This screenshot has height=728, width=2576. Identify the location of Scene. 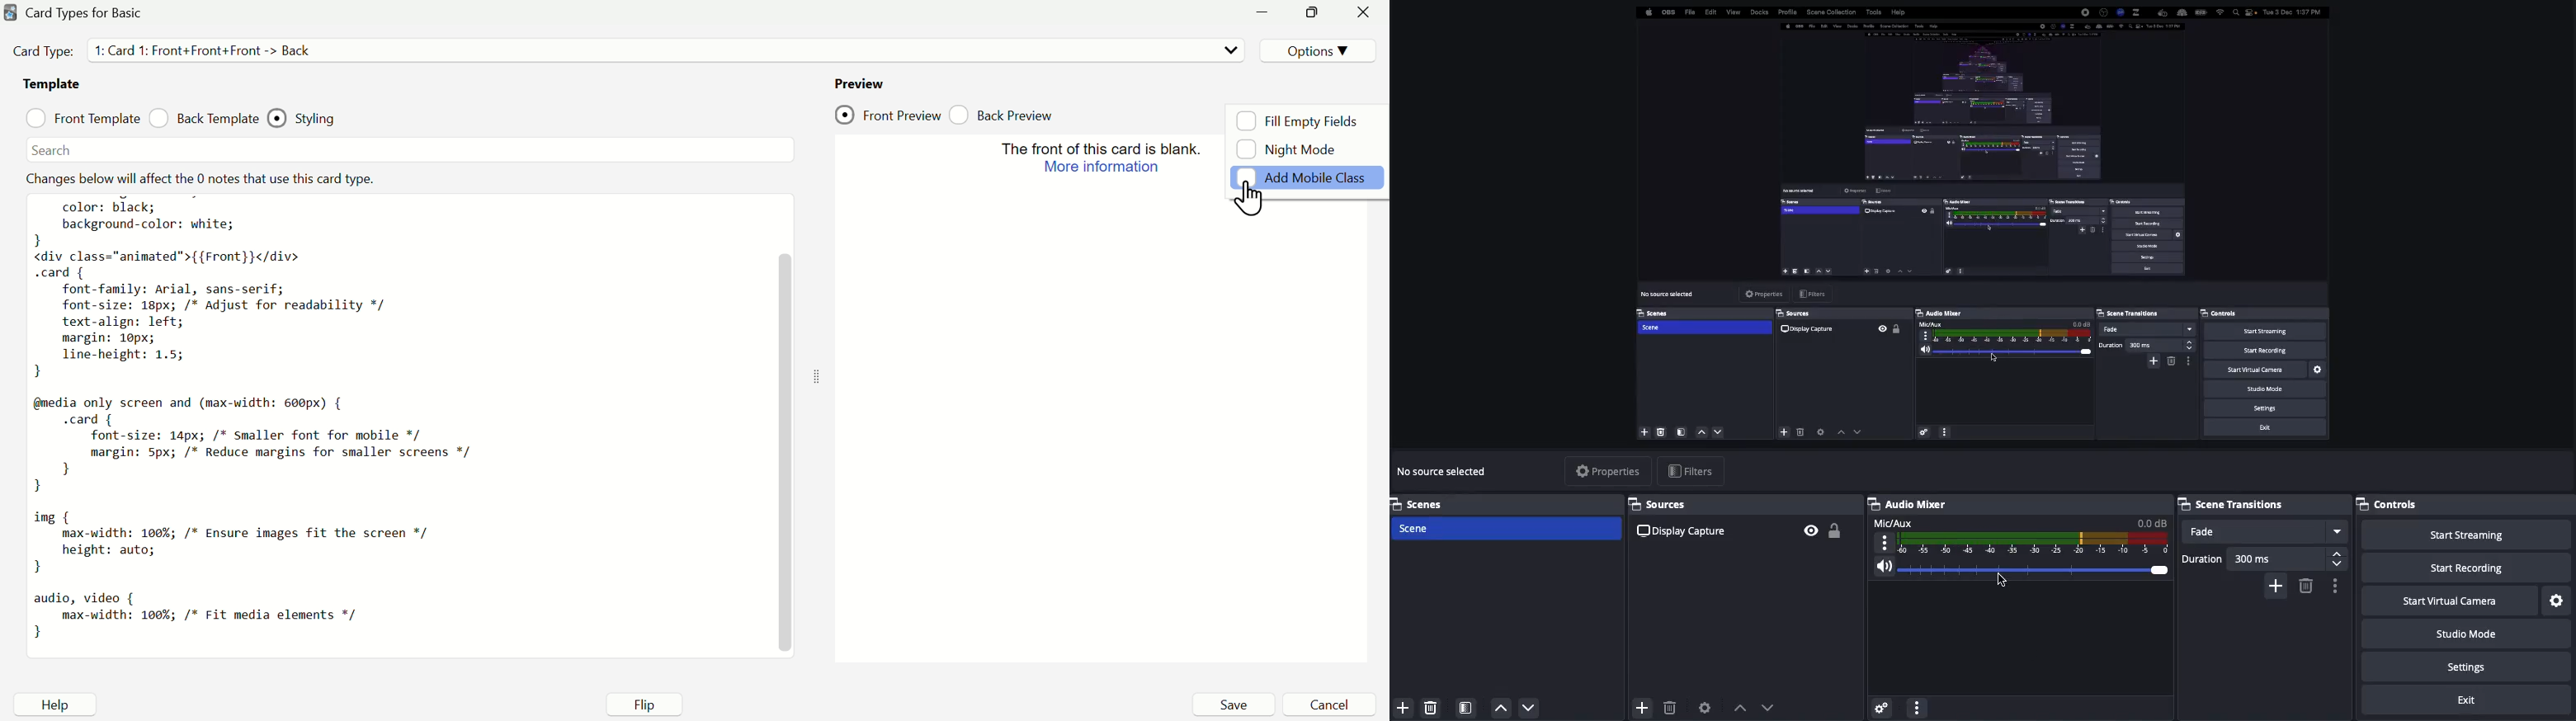
(1507, 530).